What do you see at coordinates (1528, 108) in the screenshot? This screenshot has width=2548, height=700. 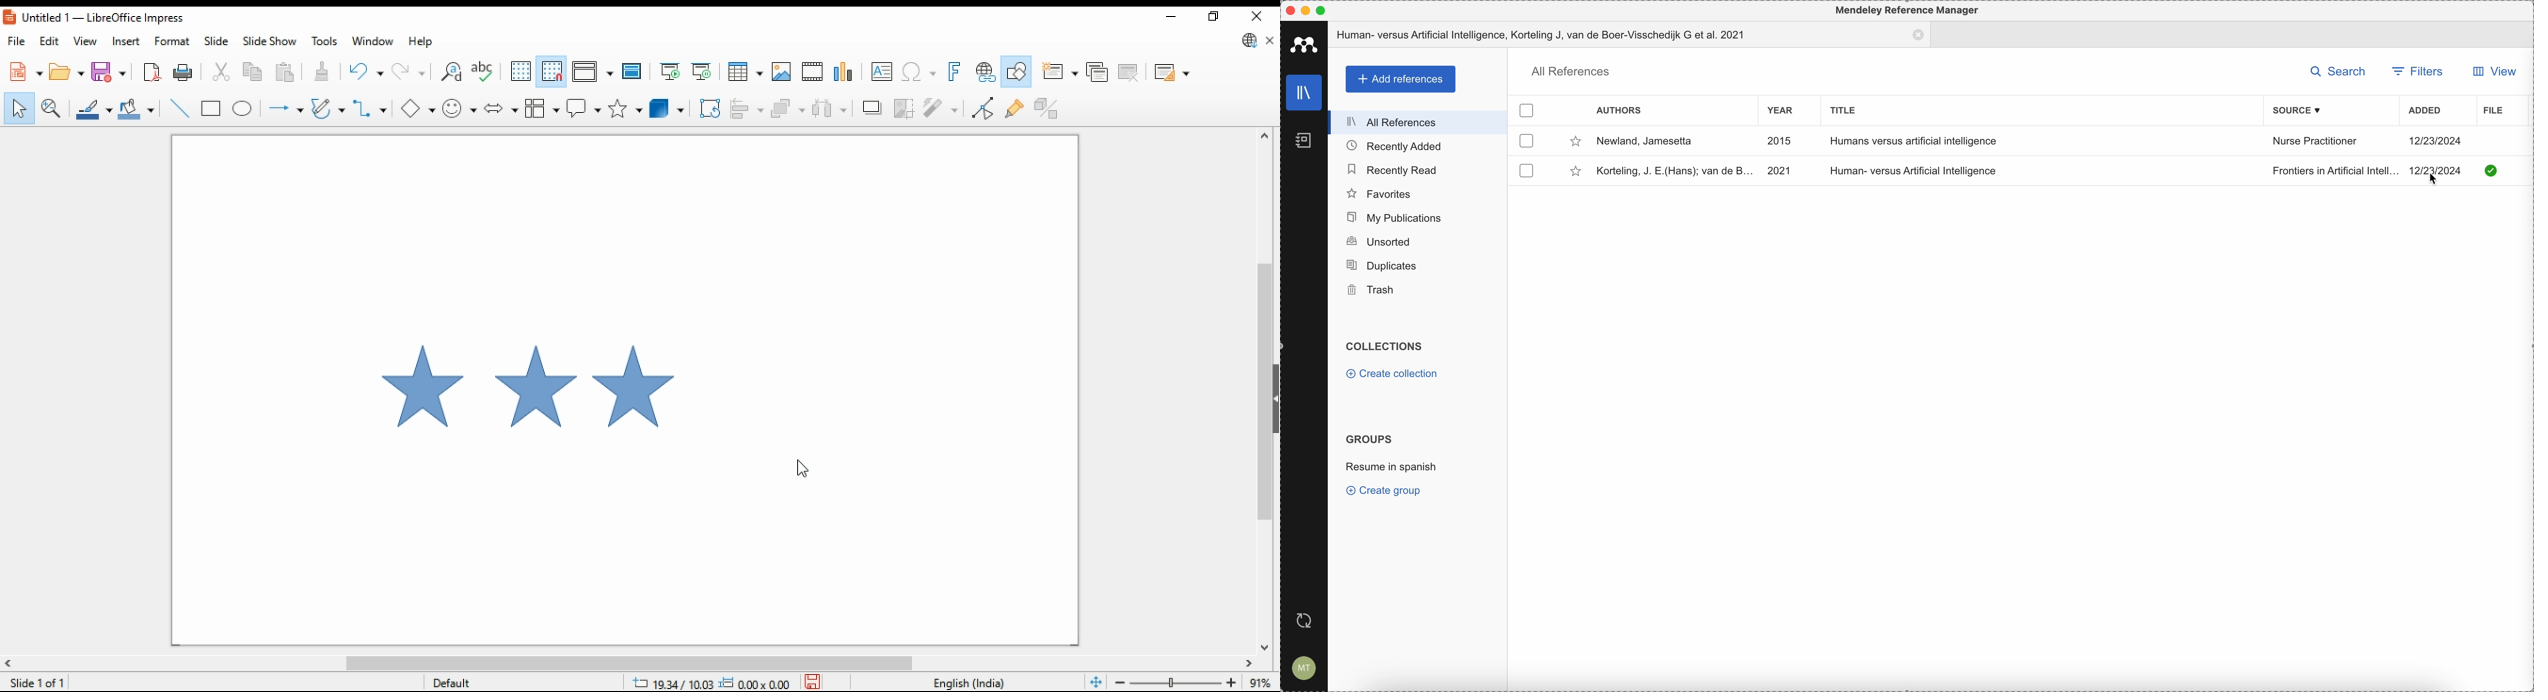 I see `checkbox` at bounding box center [1528, 108].